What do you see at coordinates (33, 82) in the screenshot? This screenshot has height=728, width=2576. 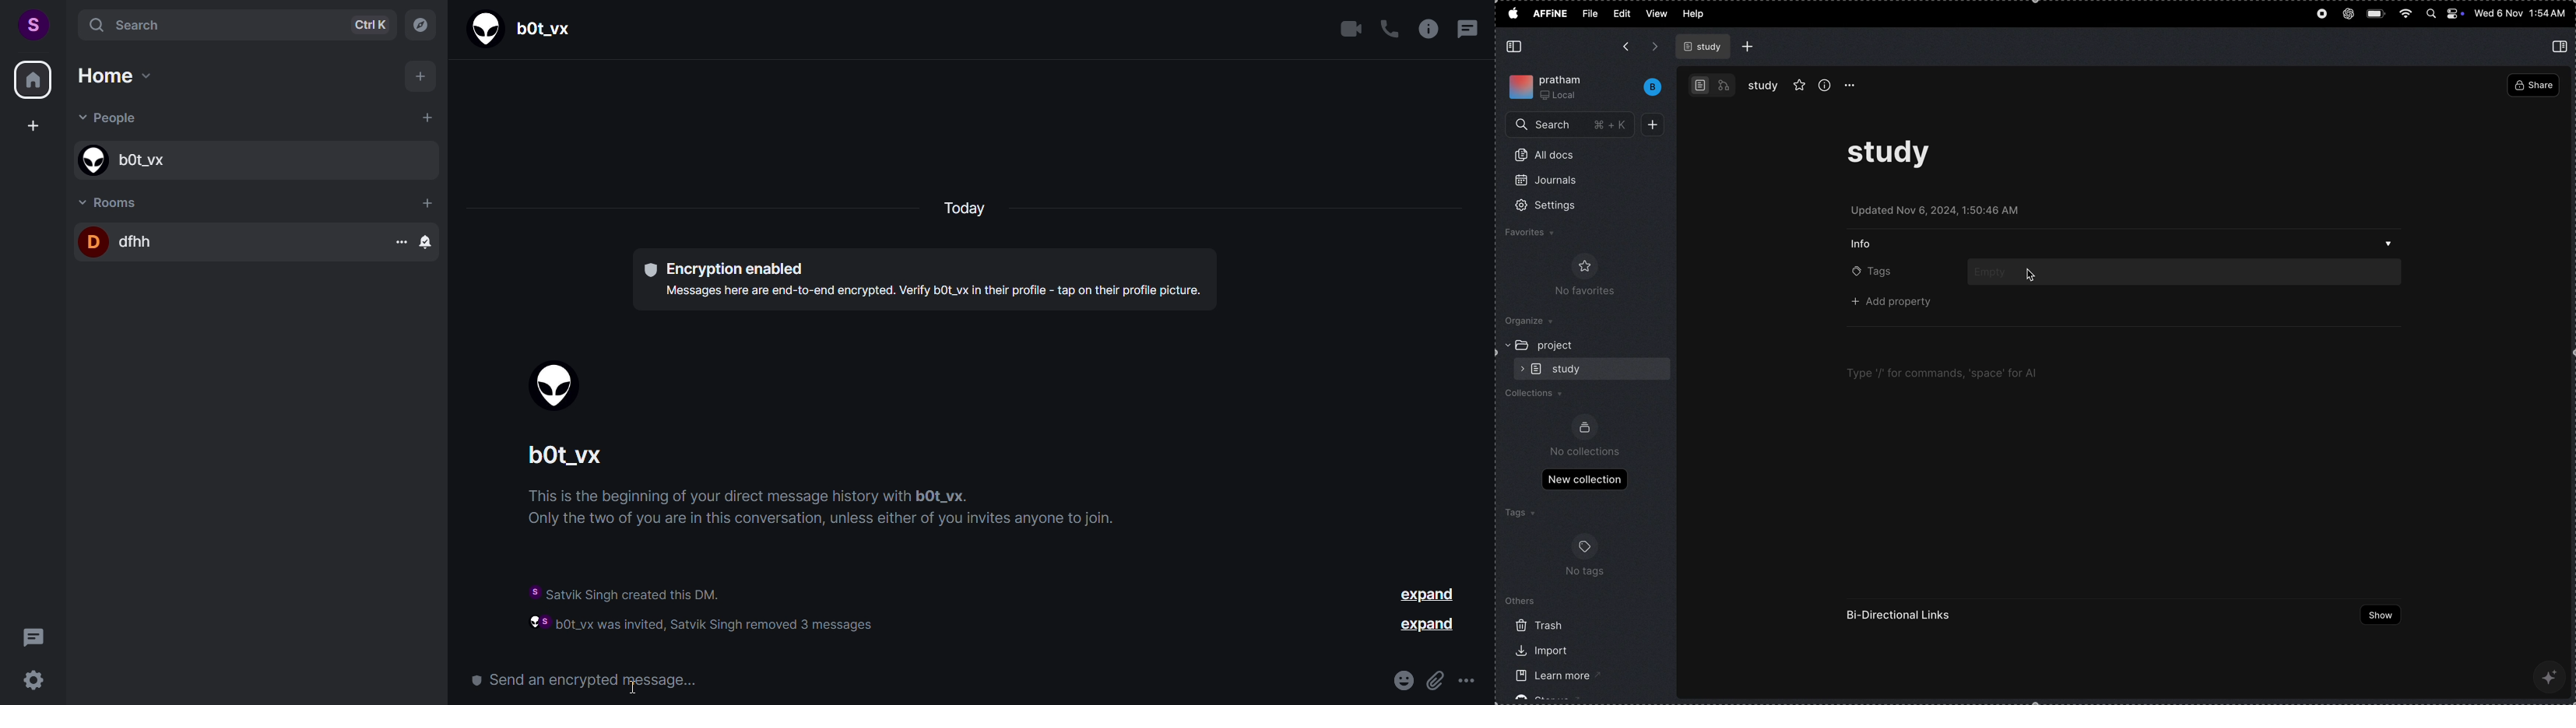 I see `home` at bounding box center [33, 82].